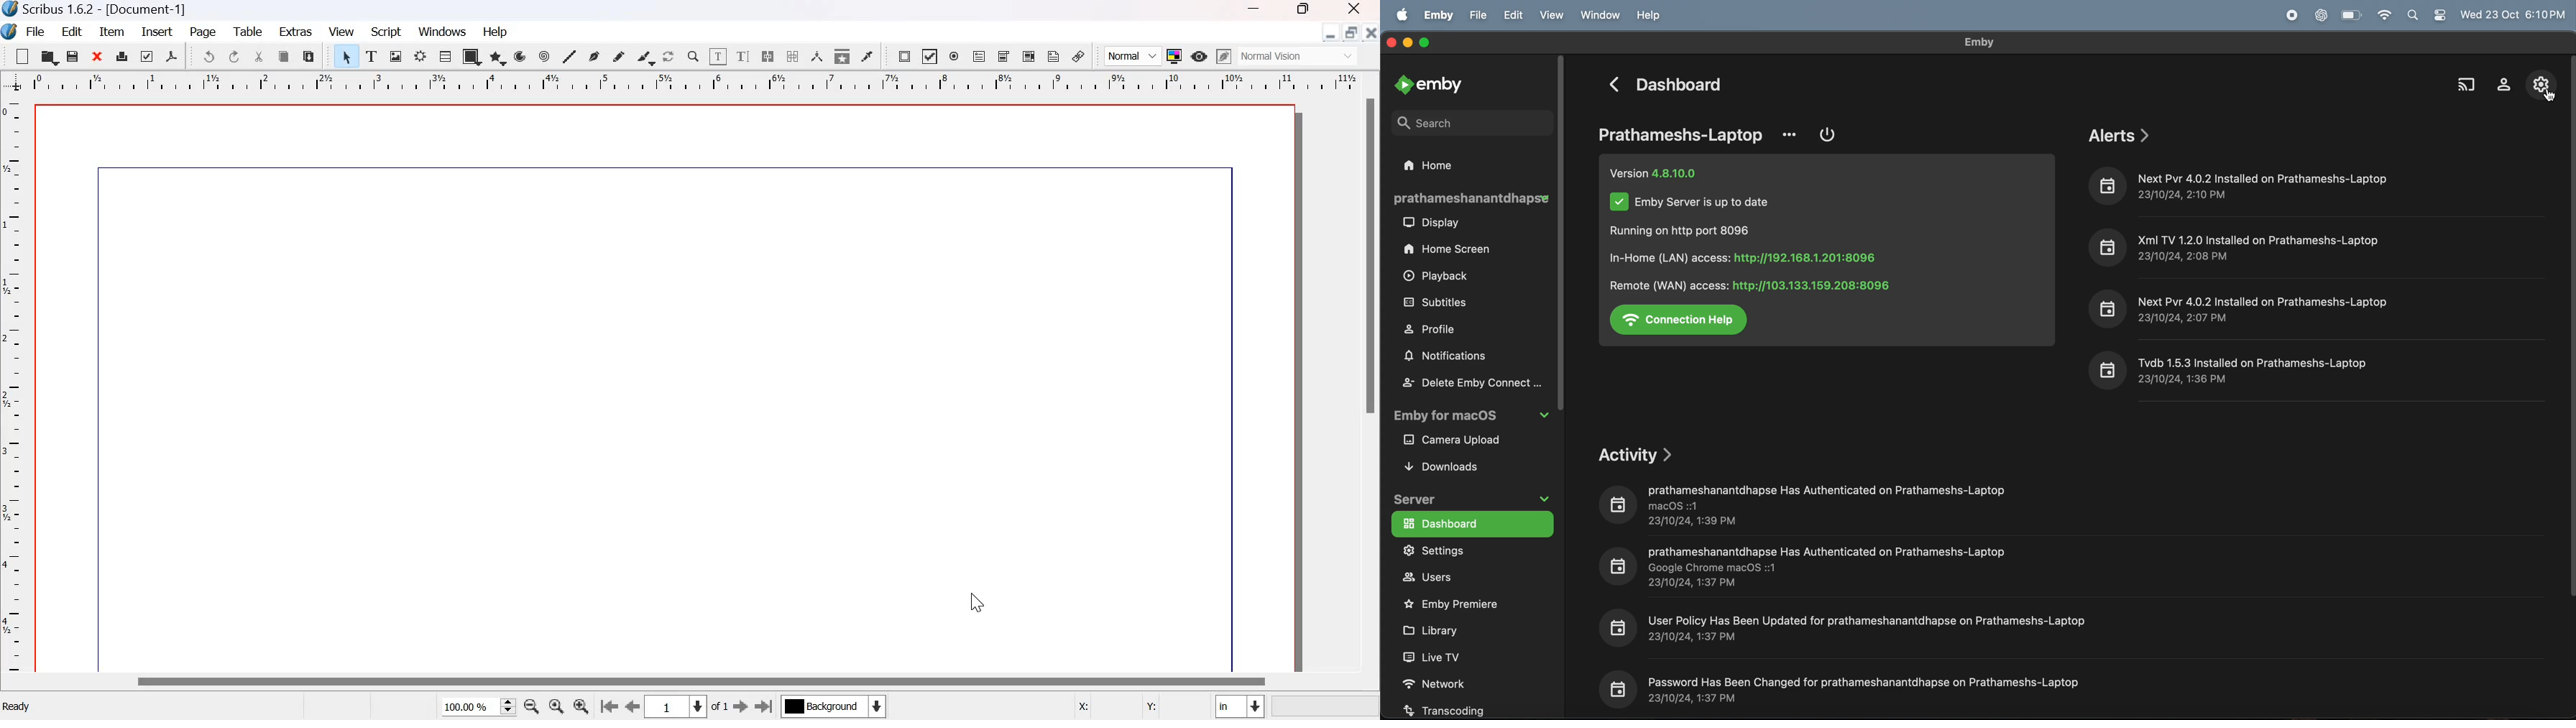  Describe the element at coordinates (1444, 277) in the screenshot. I see `playback` at that location.